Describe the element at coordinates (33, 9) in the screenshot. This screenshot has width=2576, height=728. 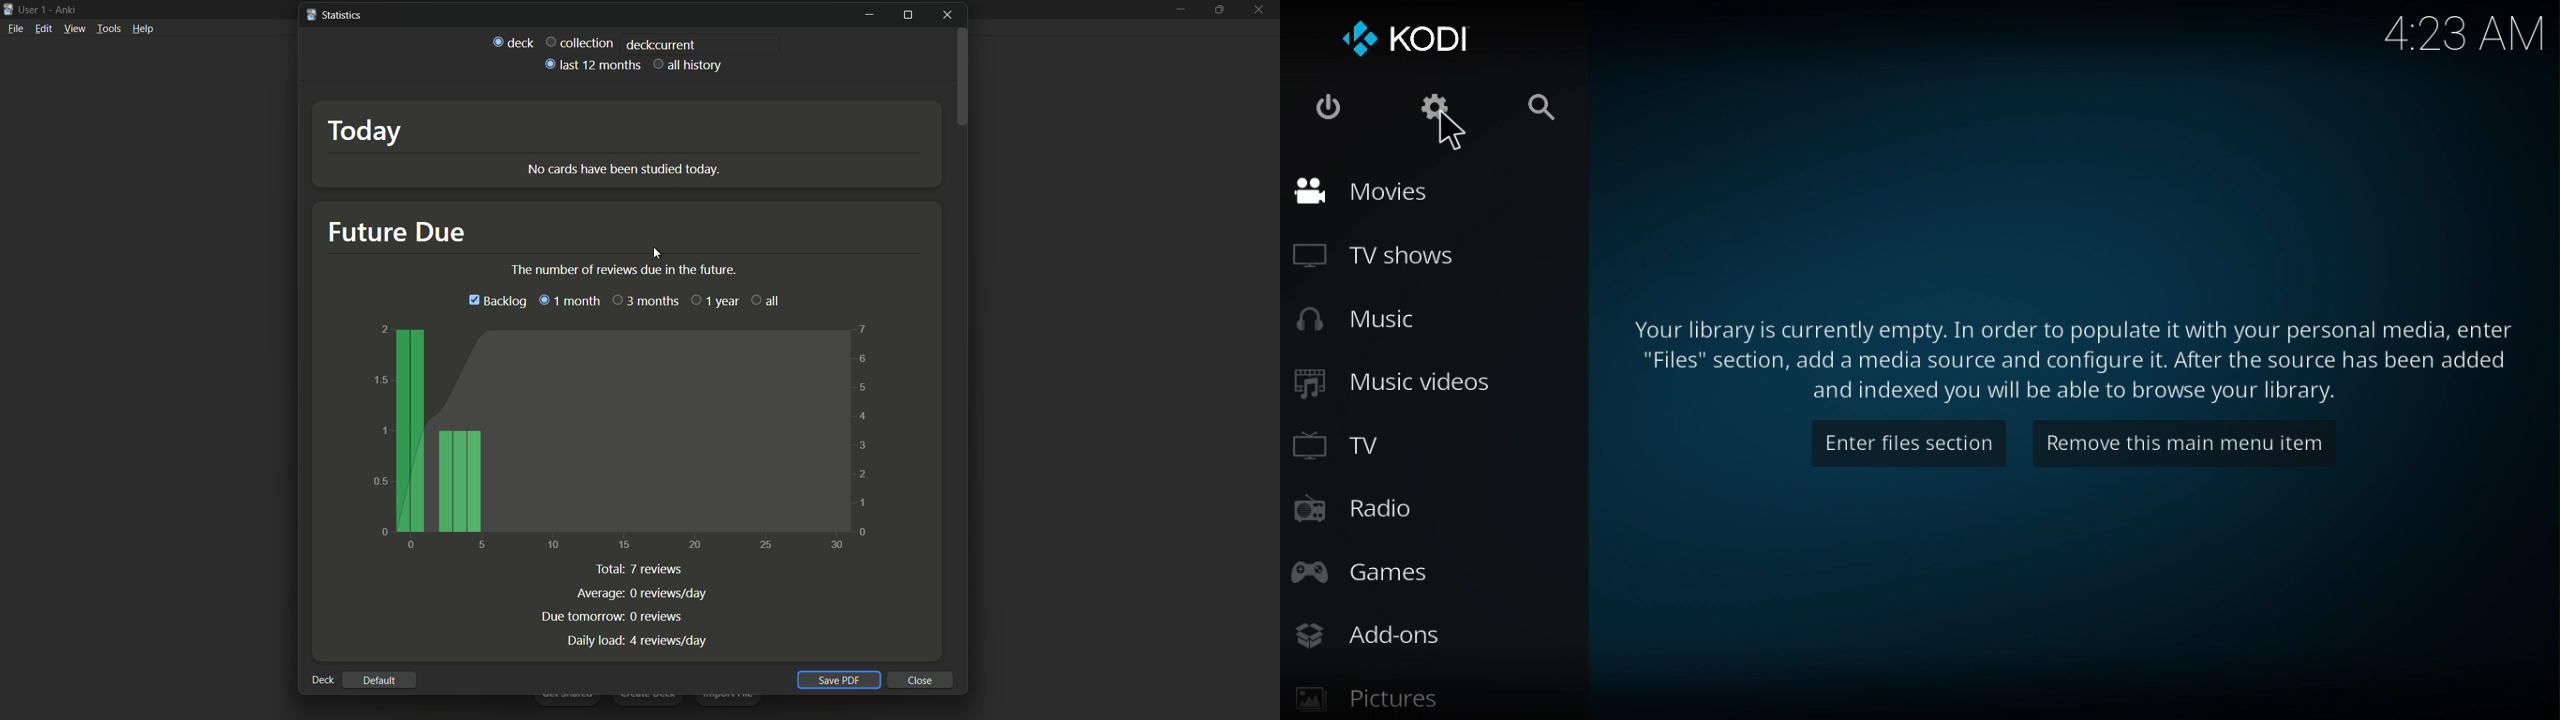
I see `user 1` at that location.